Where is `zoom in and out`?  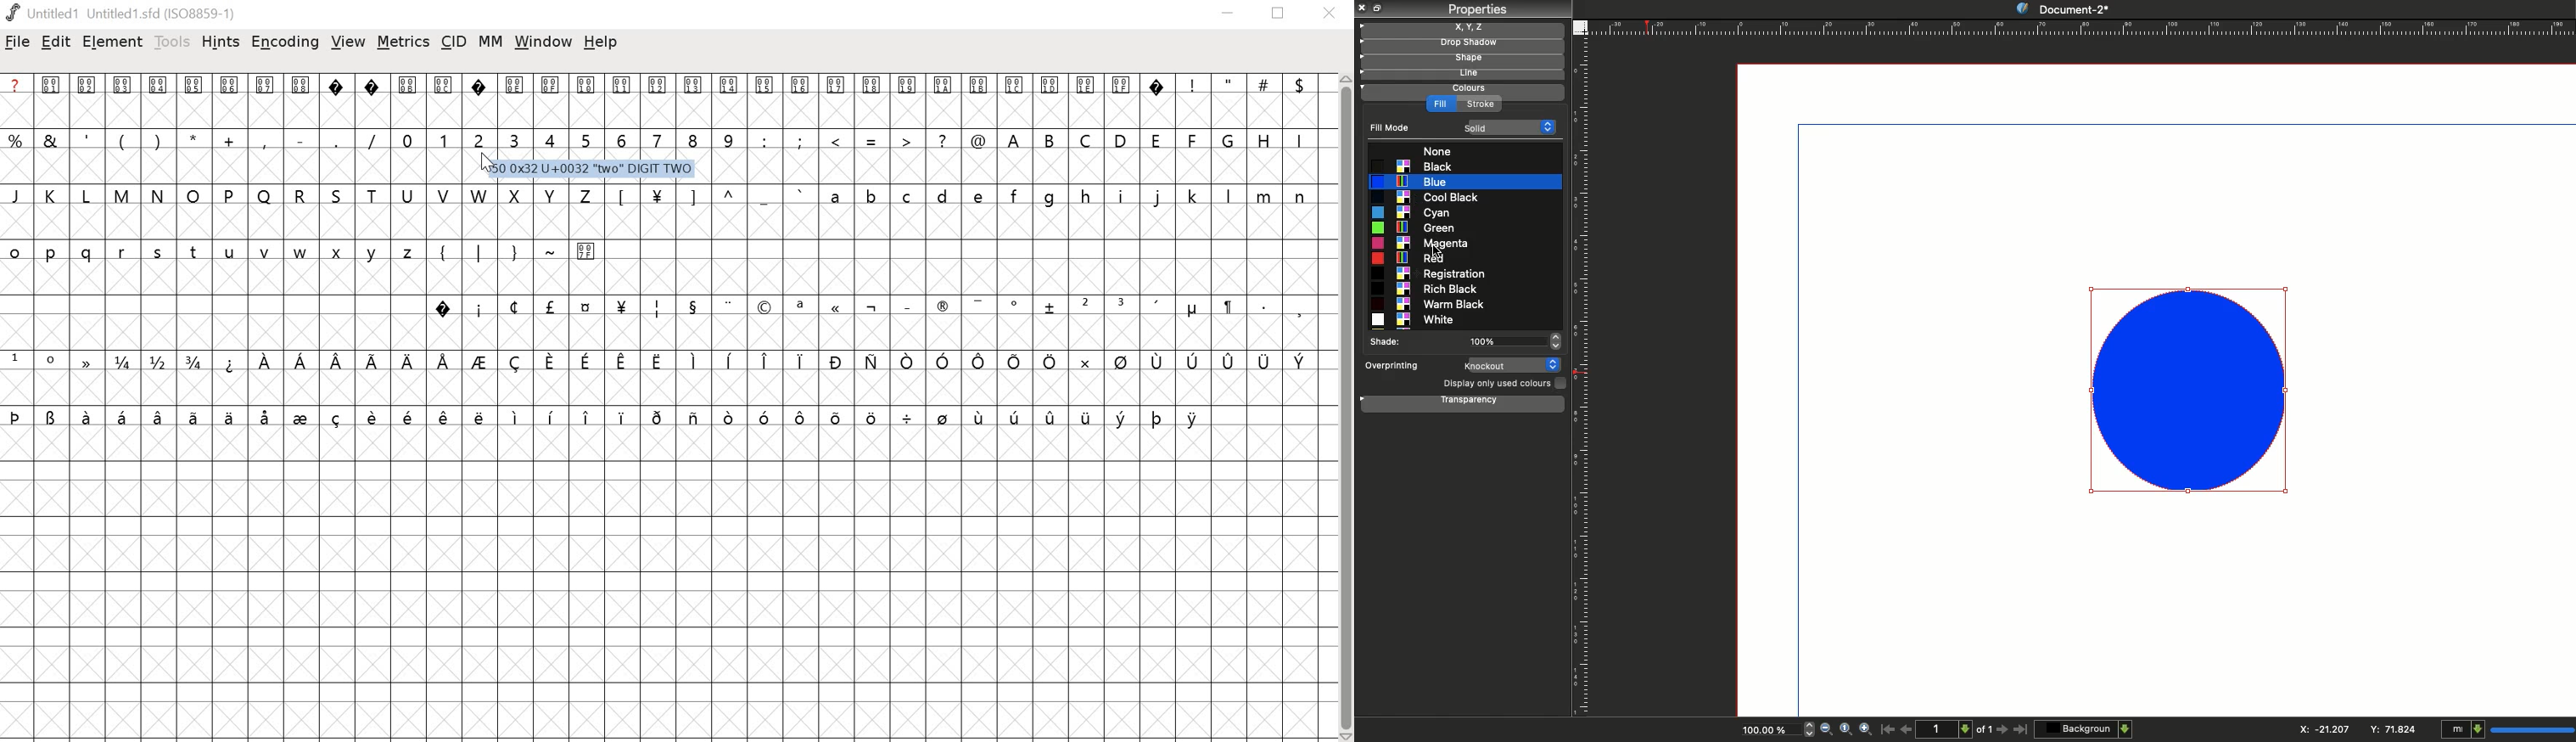
zoom in and out is located at coordinates (1806, 728).